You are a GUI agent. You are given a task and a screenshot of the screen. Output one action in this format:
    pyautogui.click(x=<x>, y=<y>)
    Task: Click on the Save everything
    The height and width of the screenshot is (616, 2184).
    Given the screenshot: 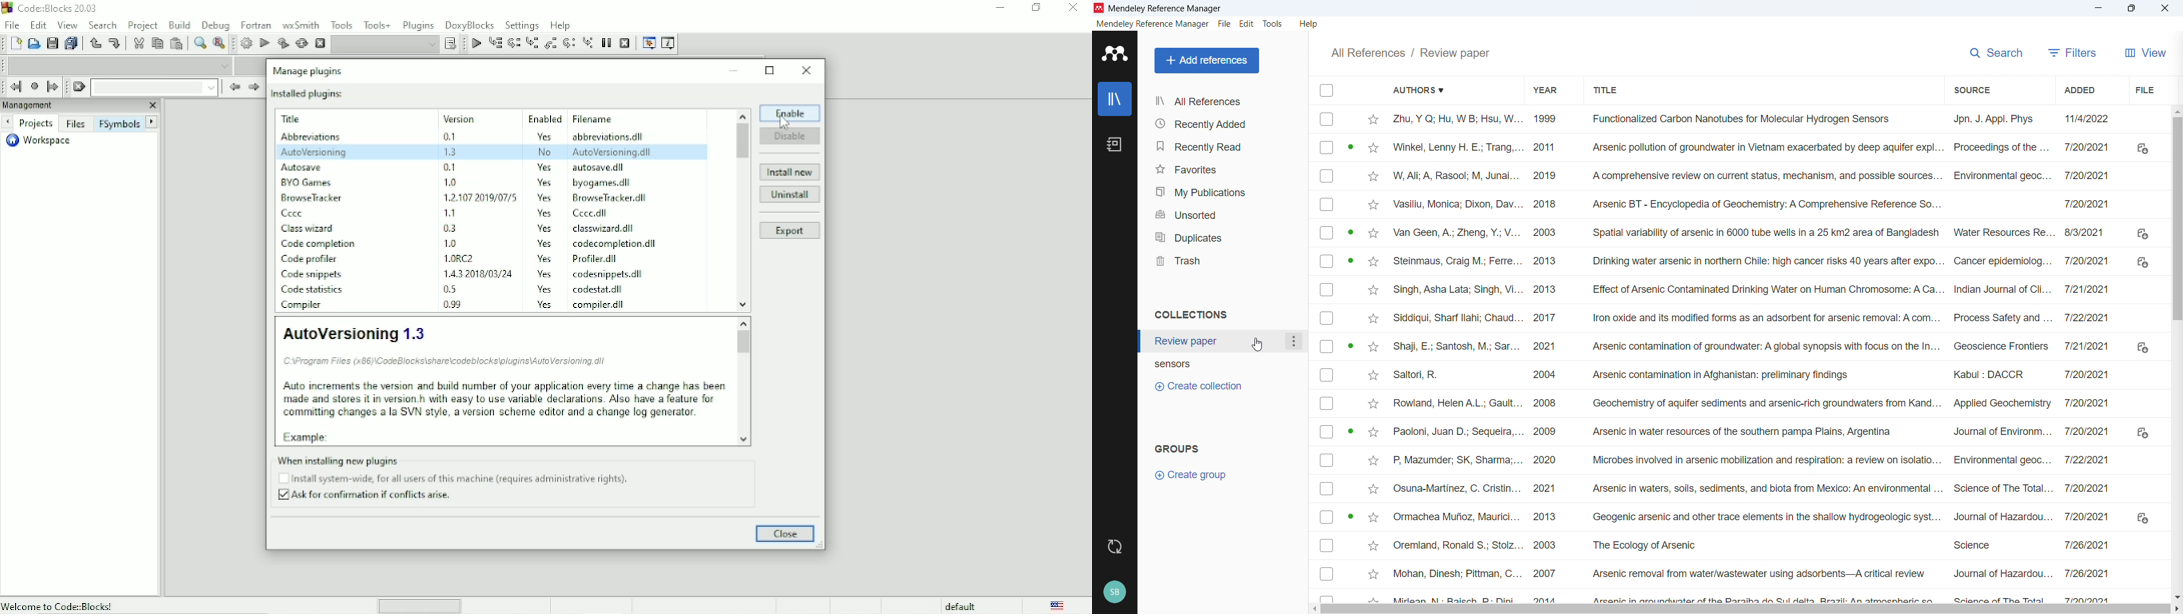 What is the action you would take?
    pyautogui.click(x=73, y=43)
    